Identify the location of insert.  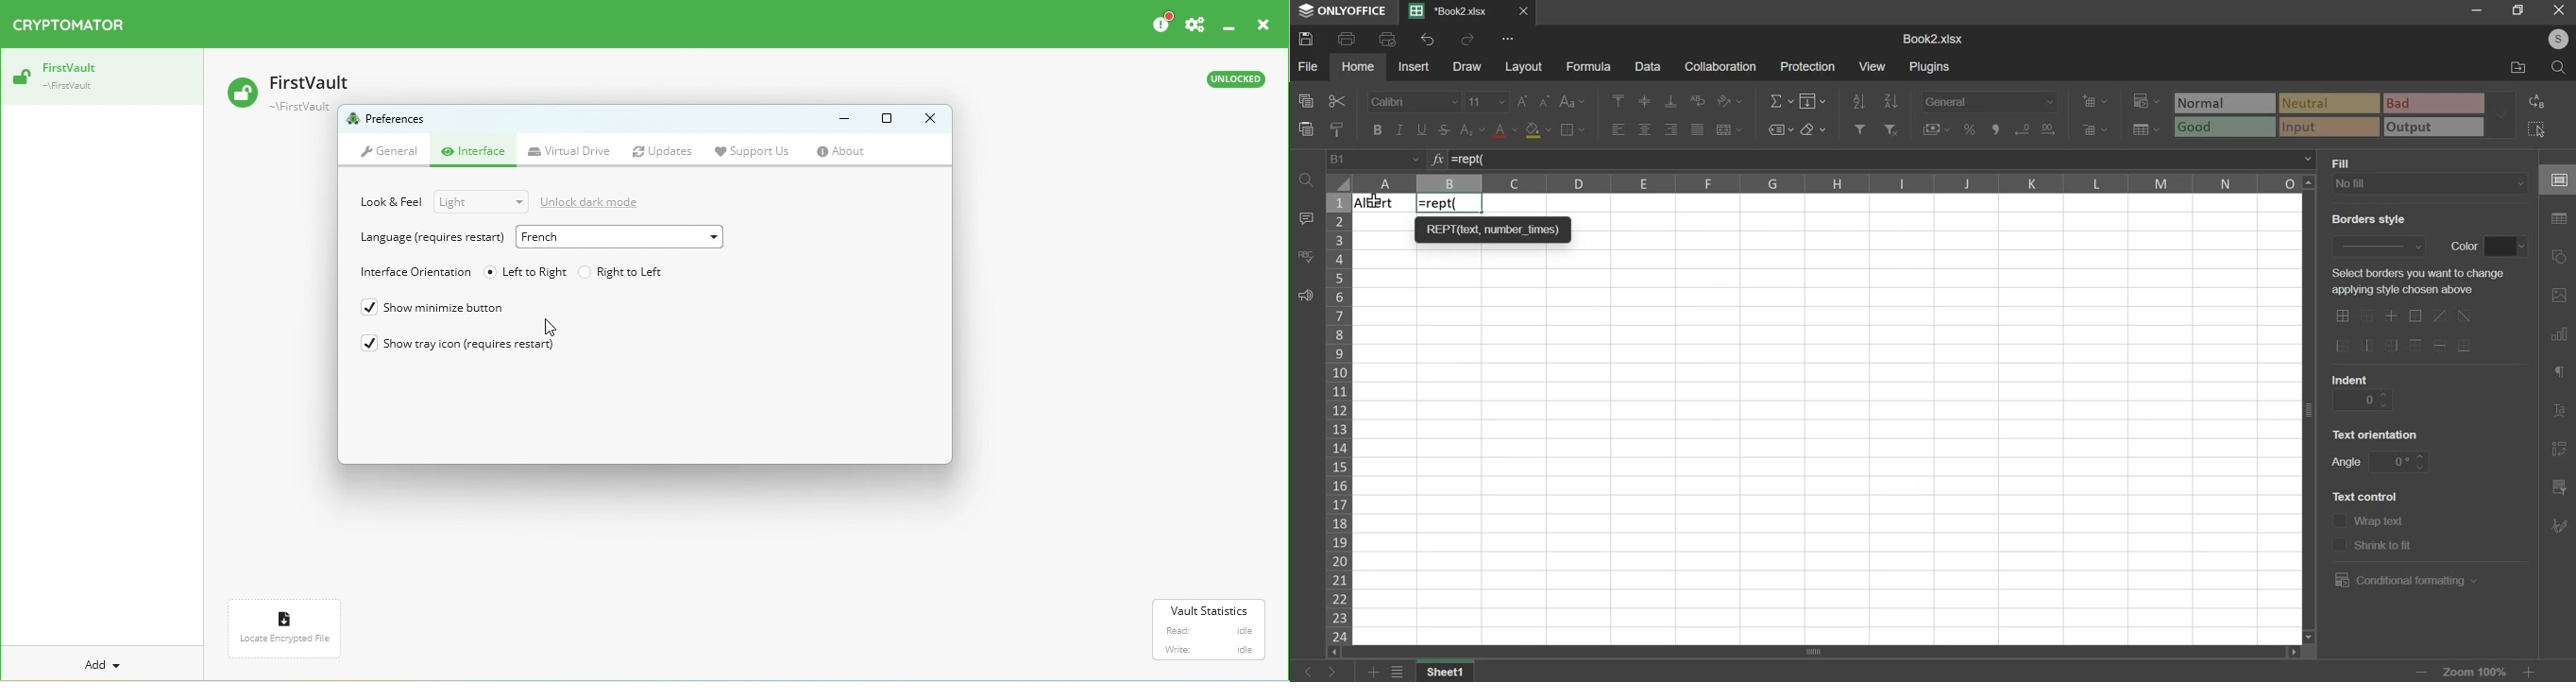
(1413, 66).